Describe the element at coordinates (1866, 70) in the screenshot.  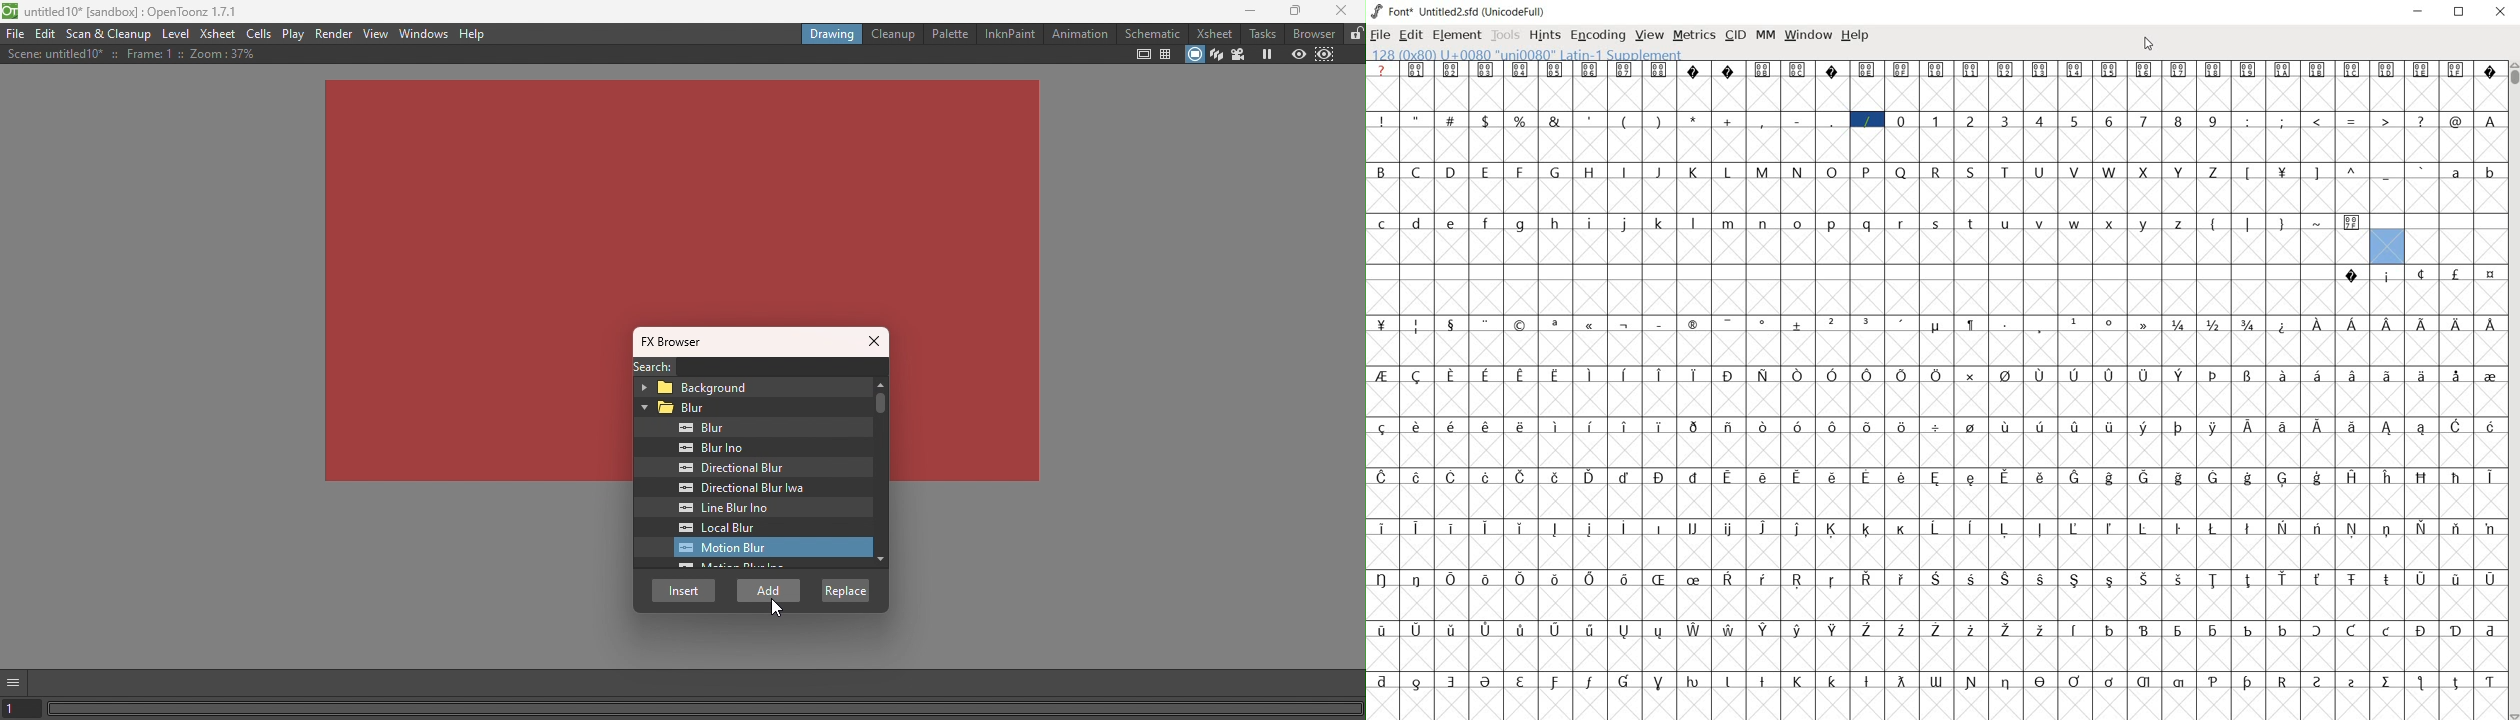
I see `glyph` at that location.